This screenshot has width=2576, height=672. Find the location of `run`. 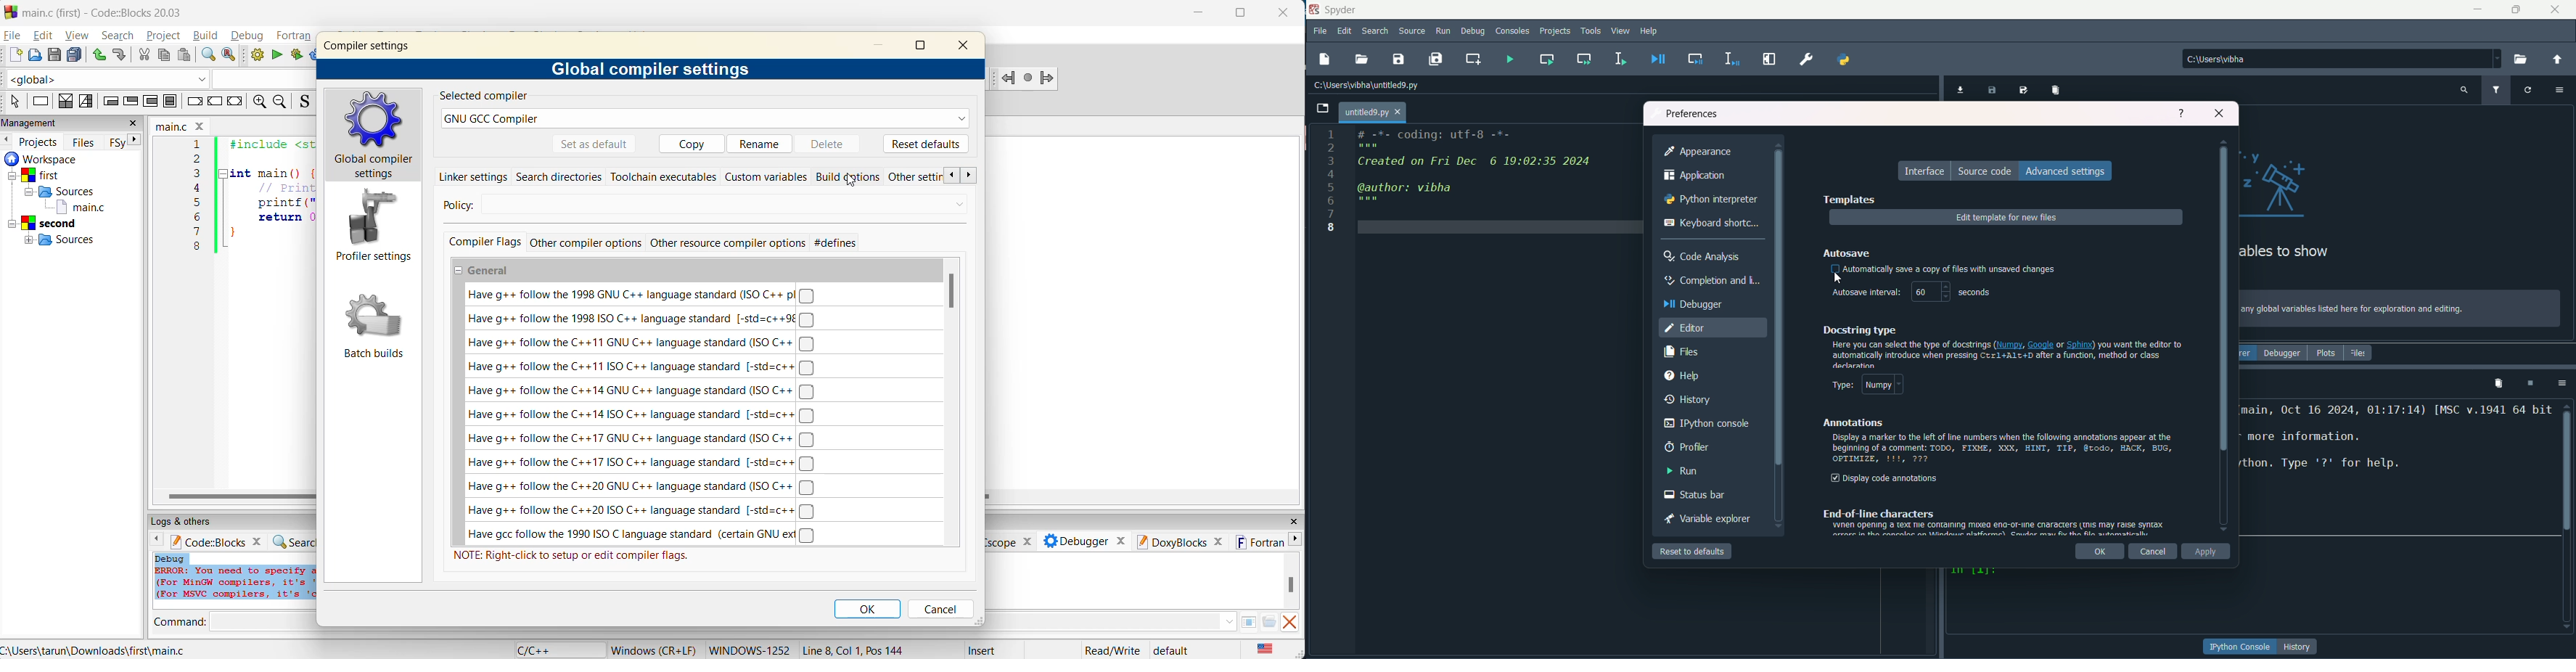

run is located at coordinates (1444, 31).